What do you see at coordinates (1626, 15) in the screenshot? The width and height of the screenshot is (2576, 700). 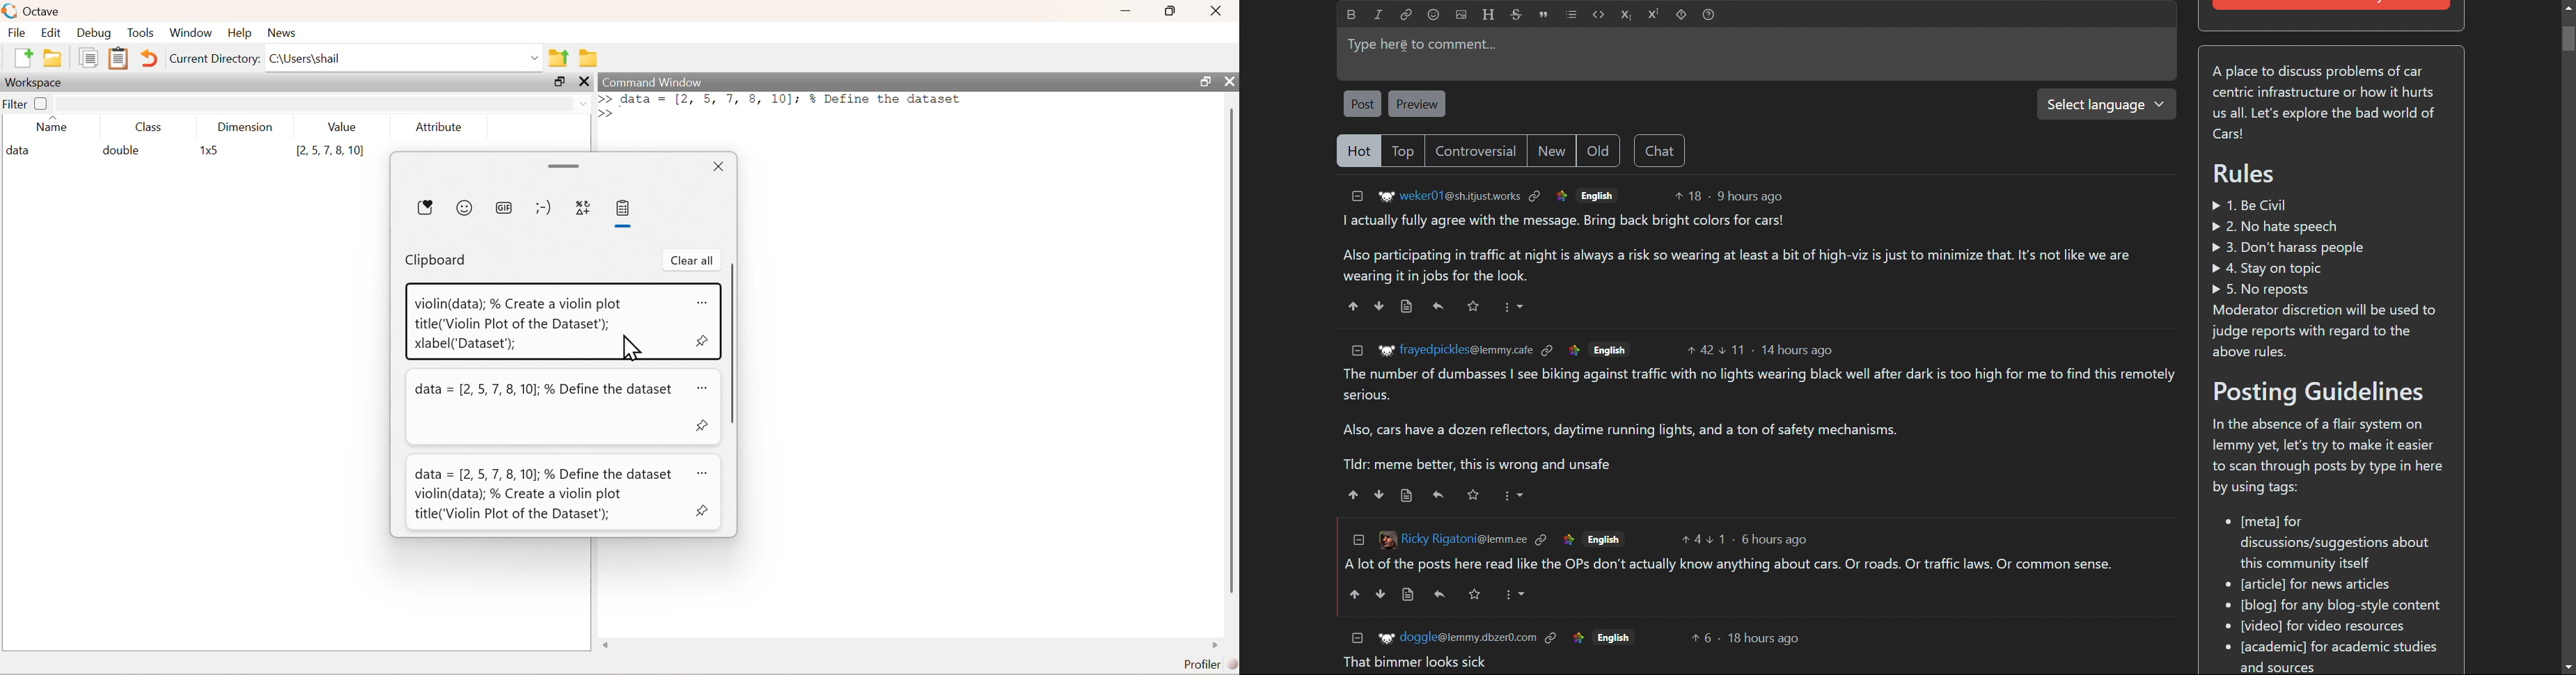 I see `subscript` at bounding box center [1626, 15].